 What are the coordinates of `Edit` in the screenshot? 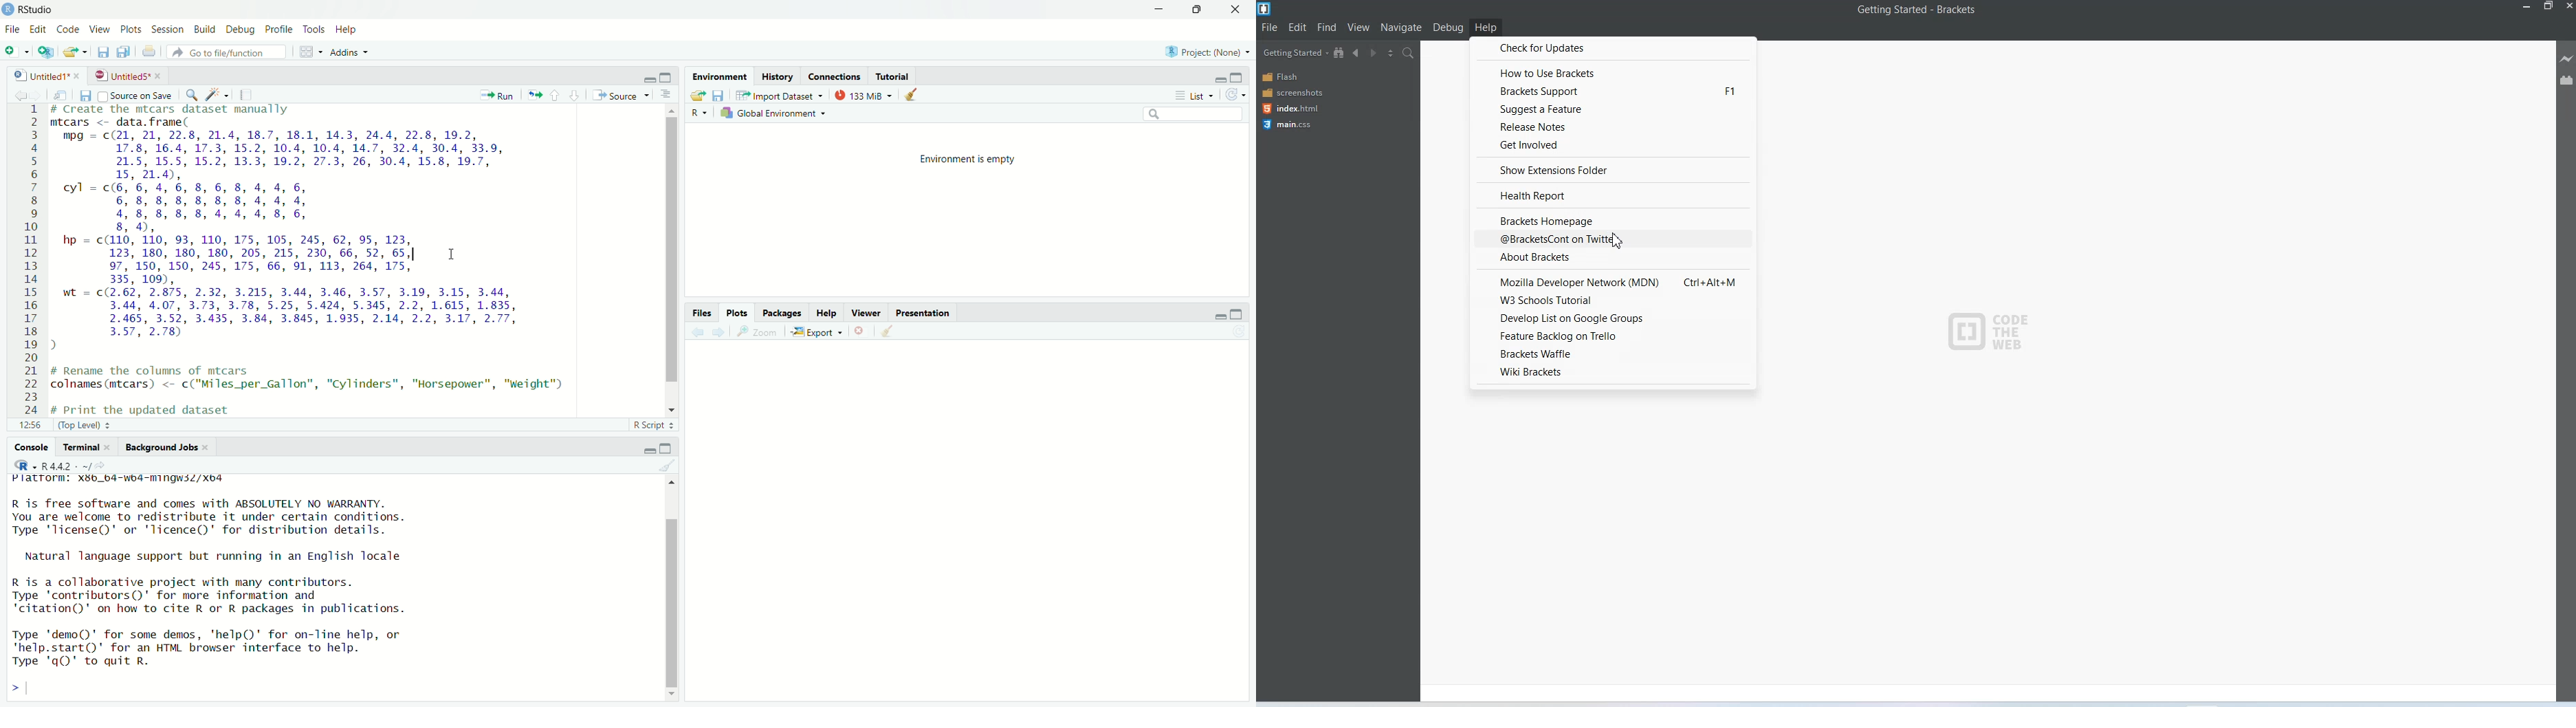 It's located at (1297, 28).